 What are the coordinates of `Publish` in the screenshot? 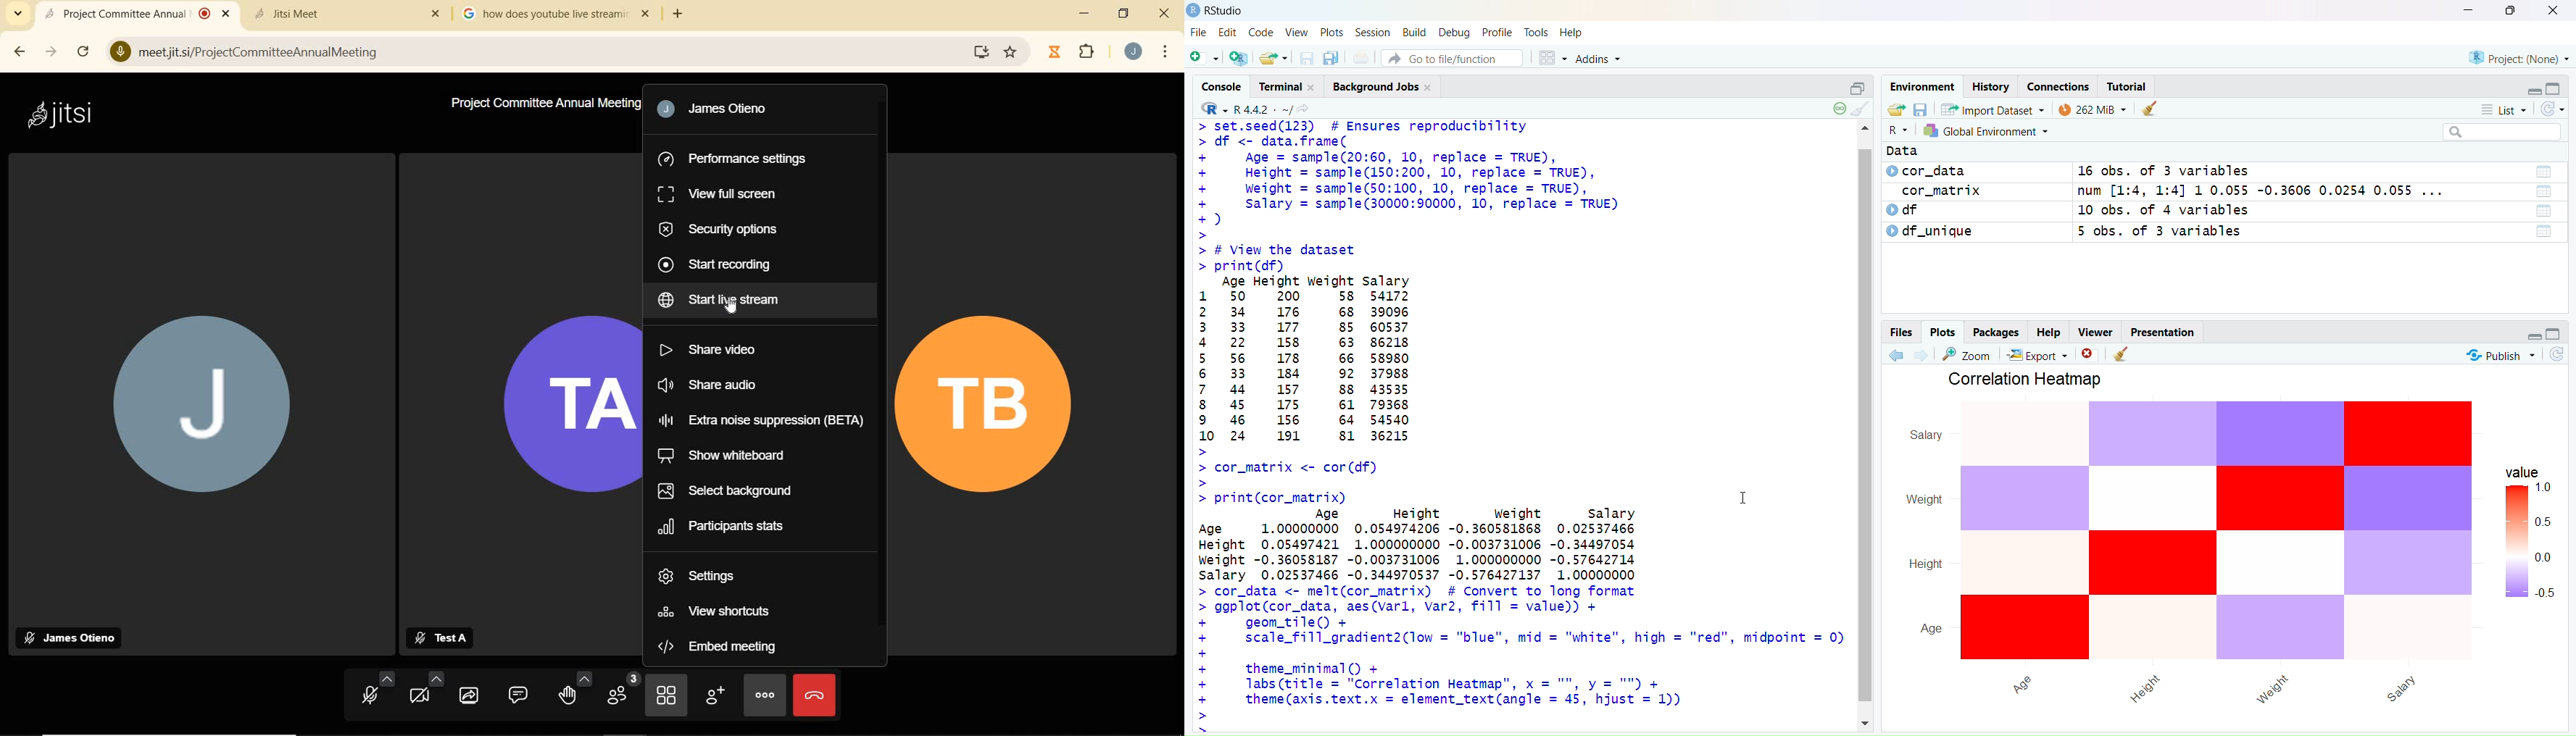 It's located at (2501, 355).